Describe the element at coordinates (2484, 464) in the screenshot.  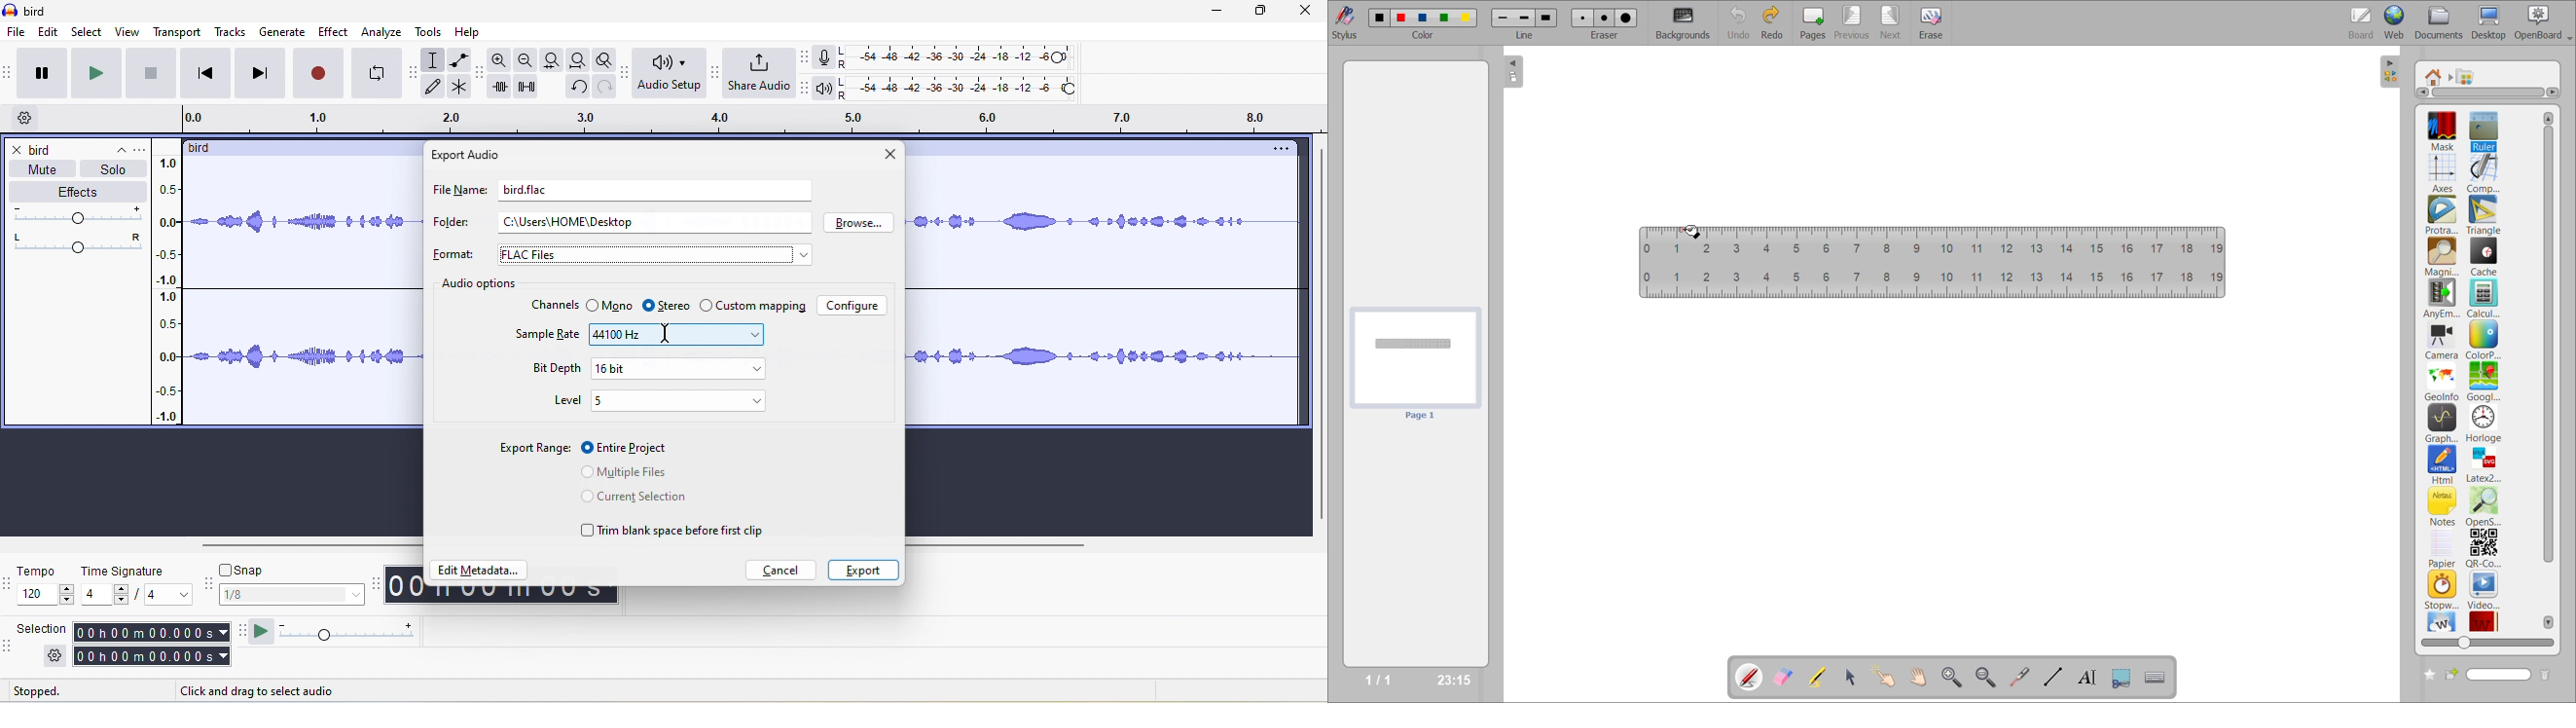
I see `latex2svg` at that location.